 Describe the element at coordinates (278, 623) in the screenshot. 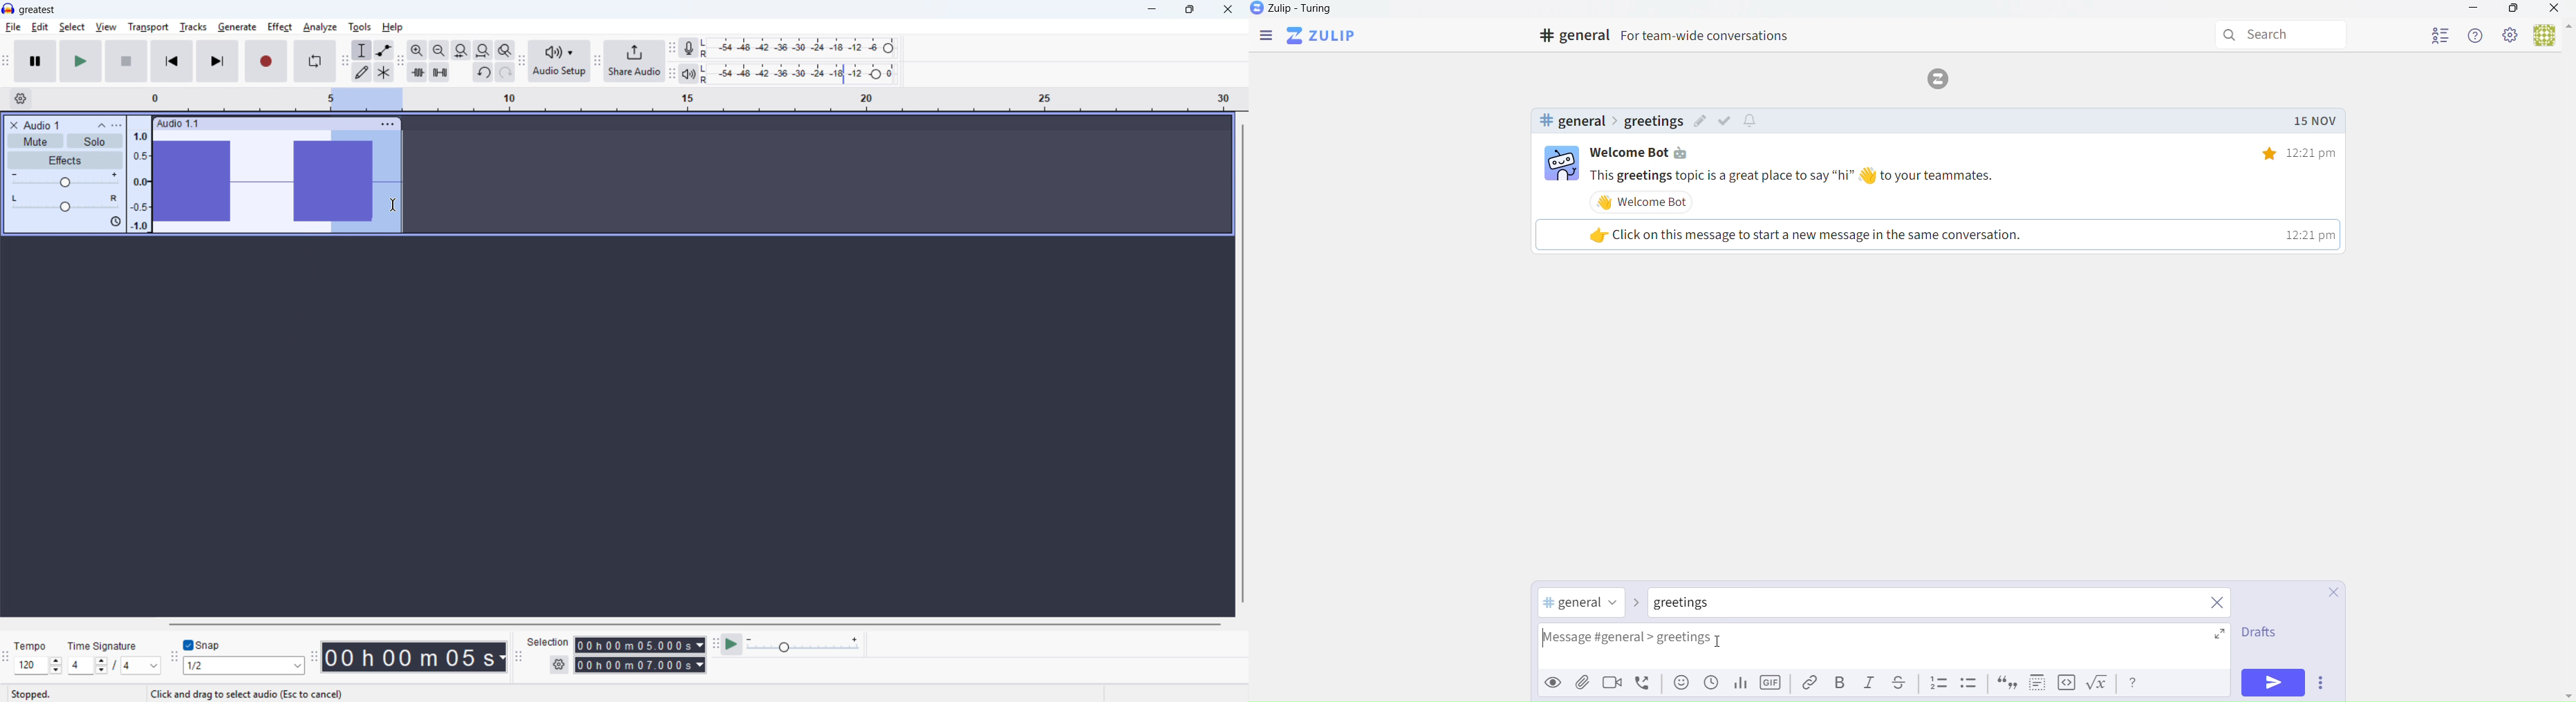

I see `` at that location.